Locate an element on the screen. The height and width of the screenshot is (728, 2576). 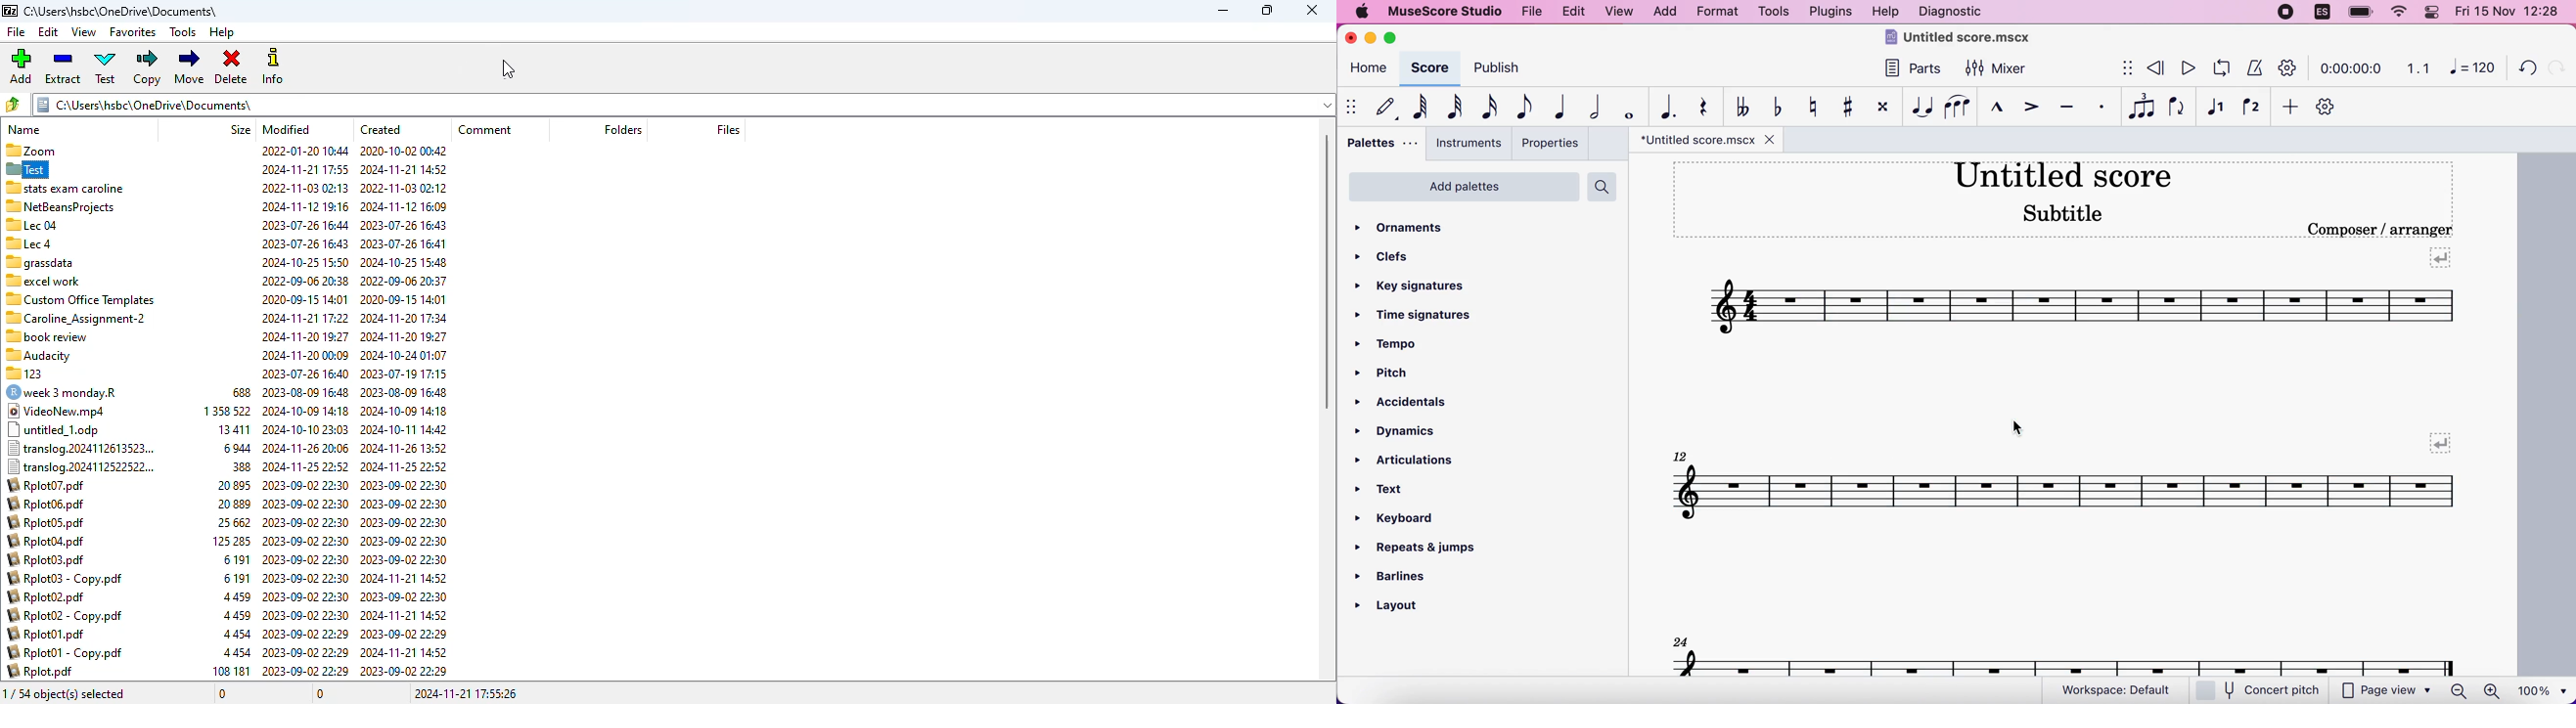
close is located at coordinates (1767, 138).